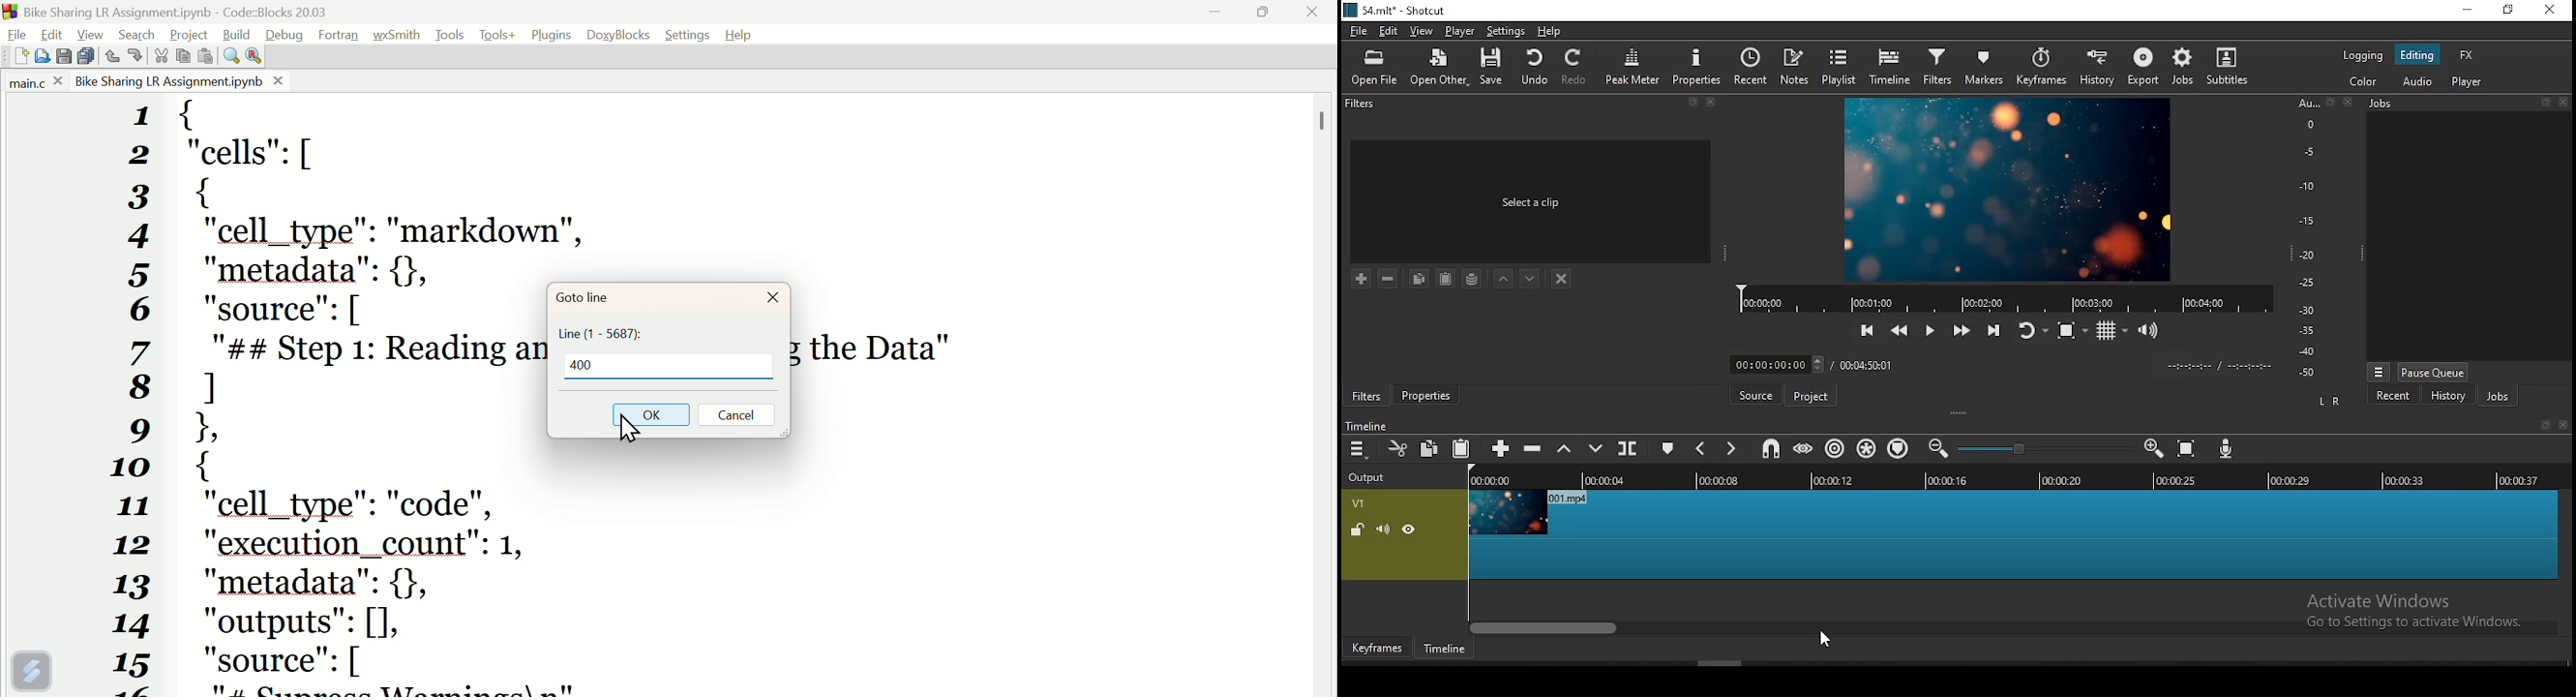 Image resolution: width=2576 pixels, height=700 pixels. I want to click on total time, so click(1865, 367).